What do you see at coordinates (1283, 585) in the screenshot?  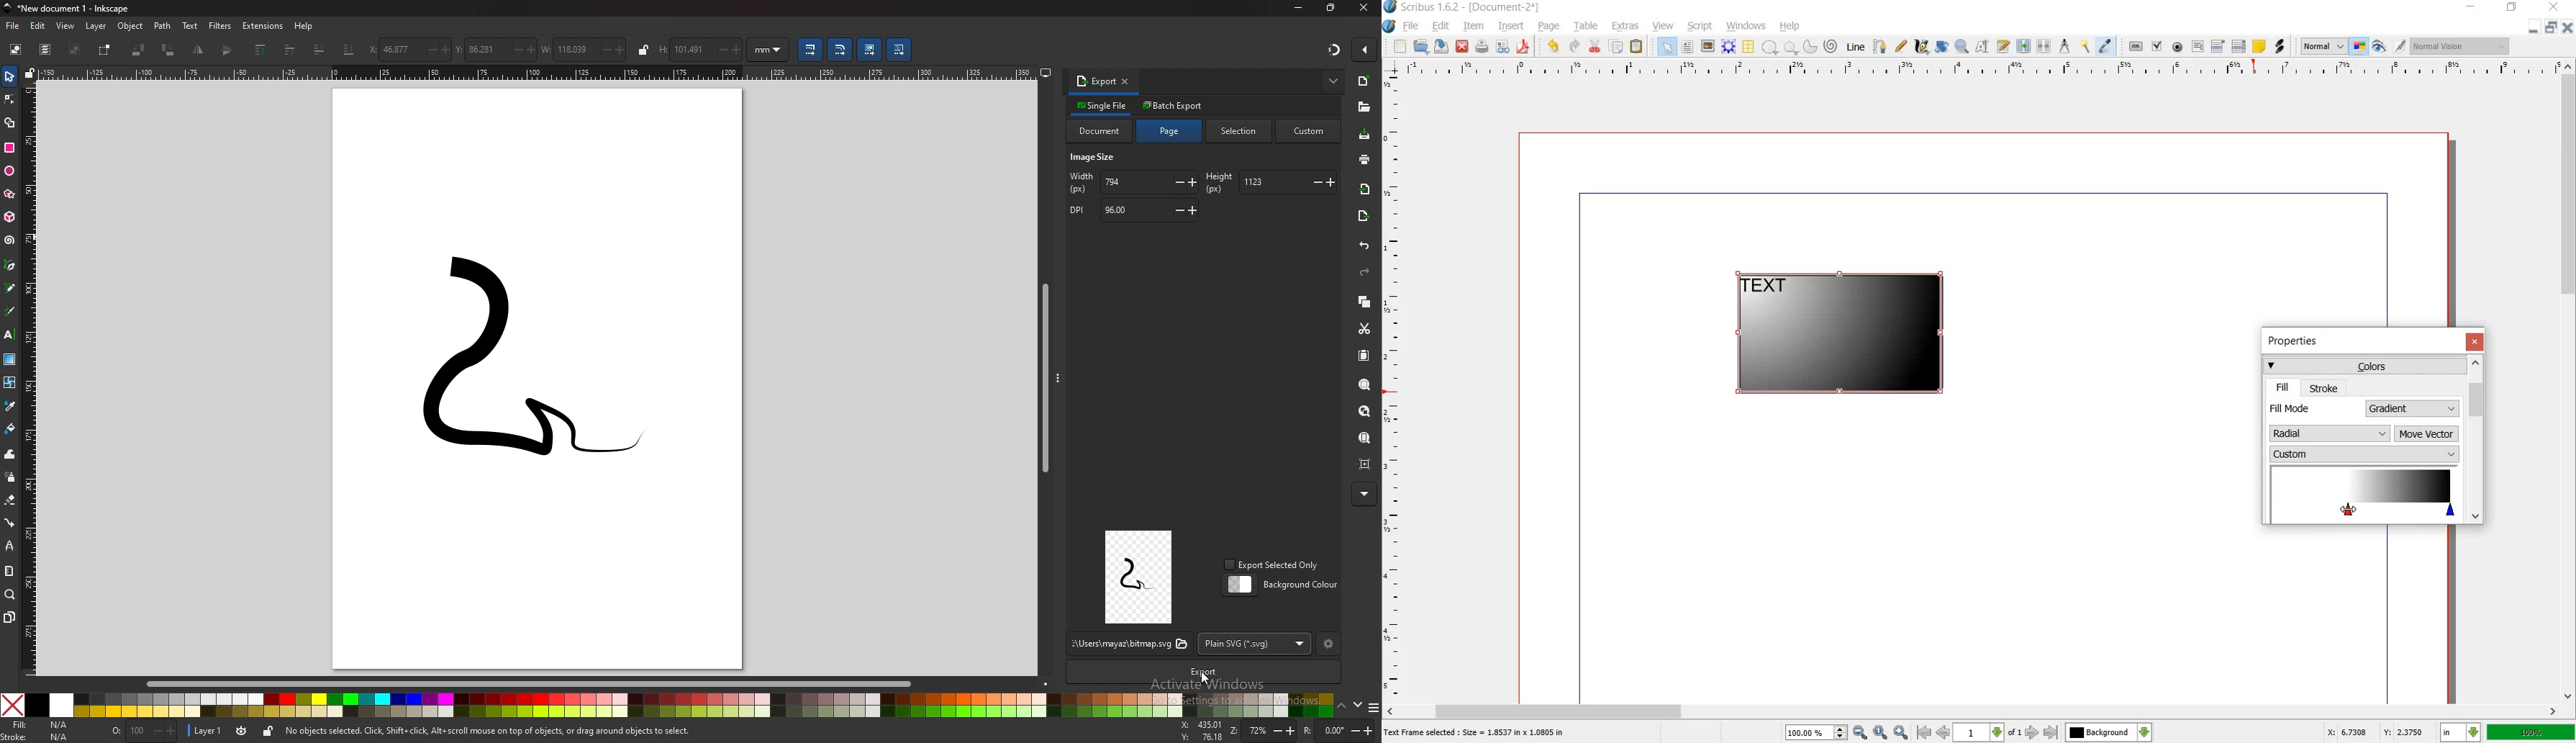 I see `background color` at bounding box center [1283, 585].